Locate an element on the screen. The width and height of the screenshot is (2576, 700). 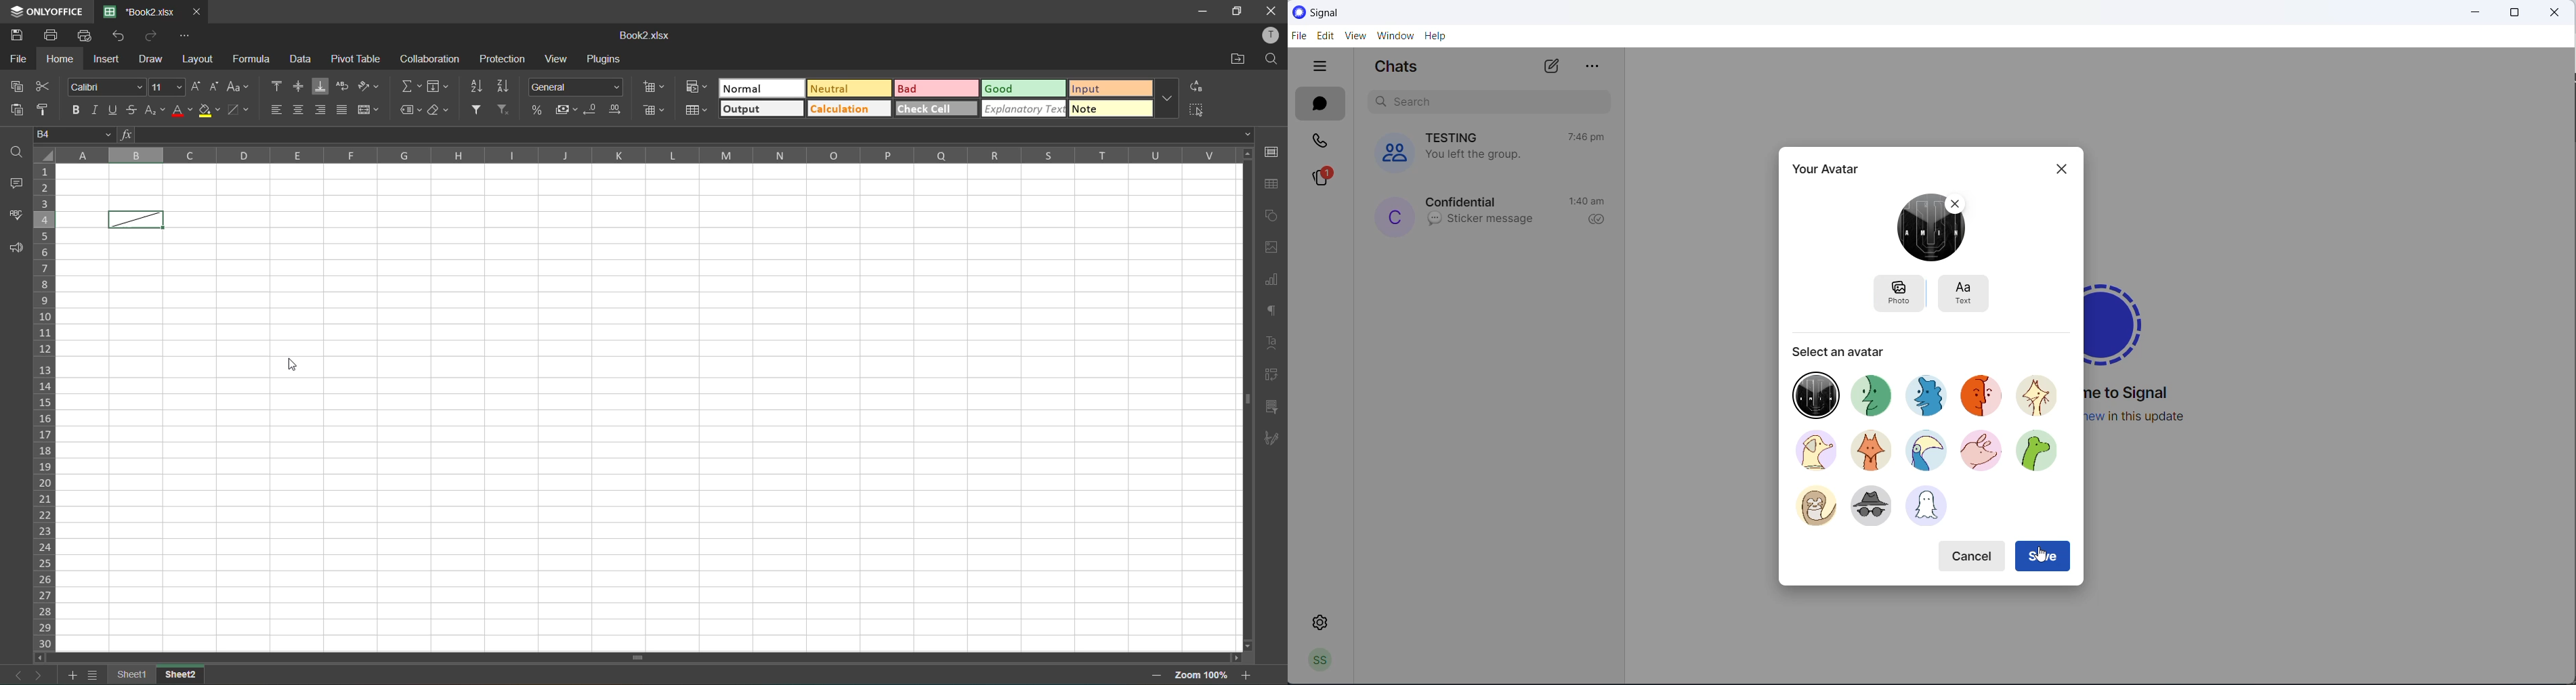
undo is located at coordinates (122, 37).